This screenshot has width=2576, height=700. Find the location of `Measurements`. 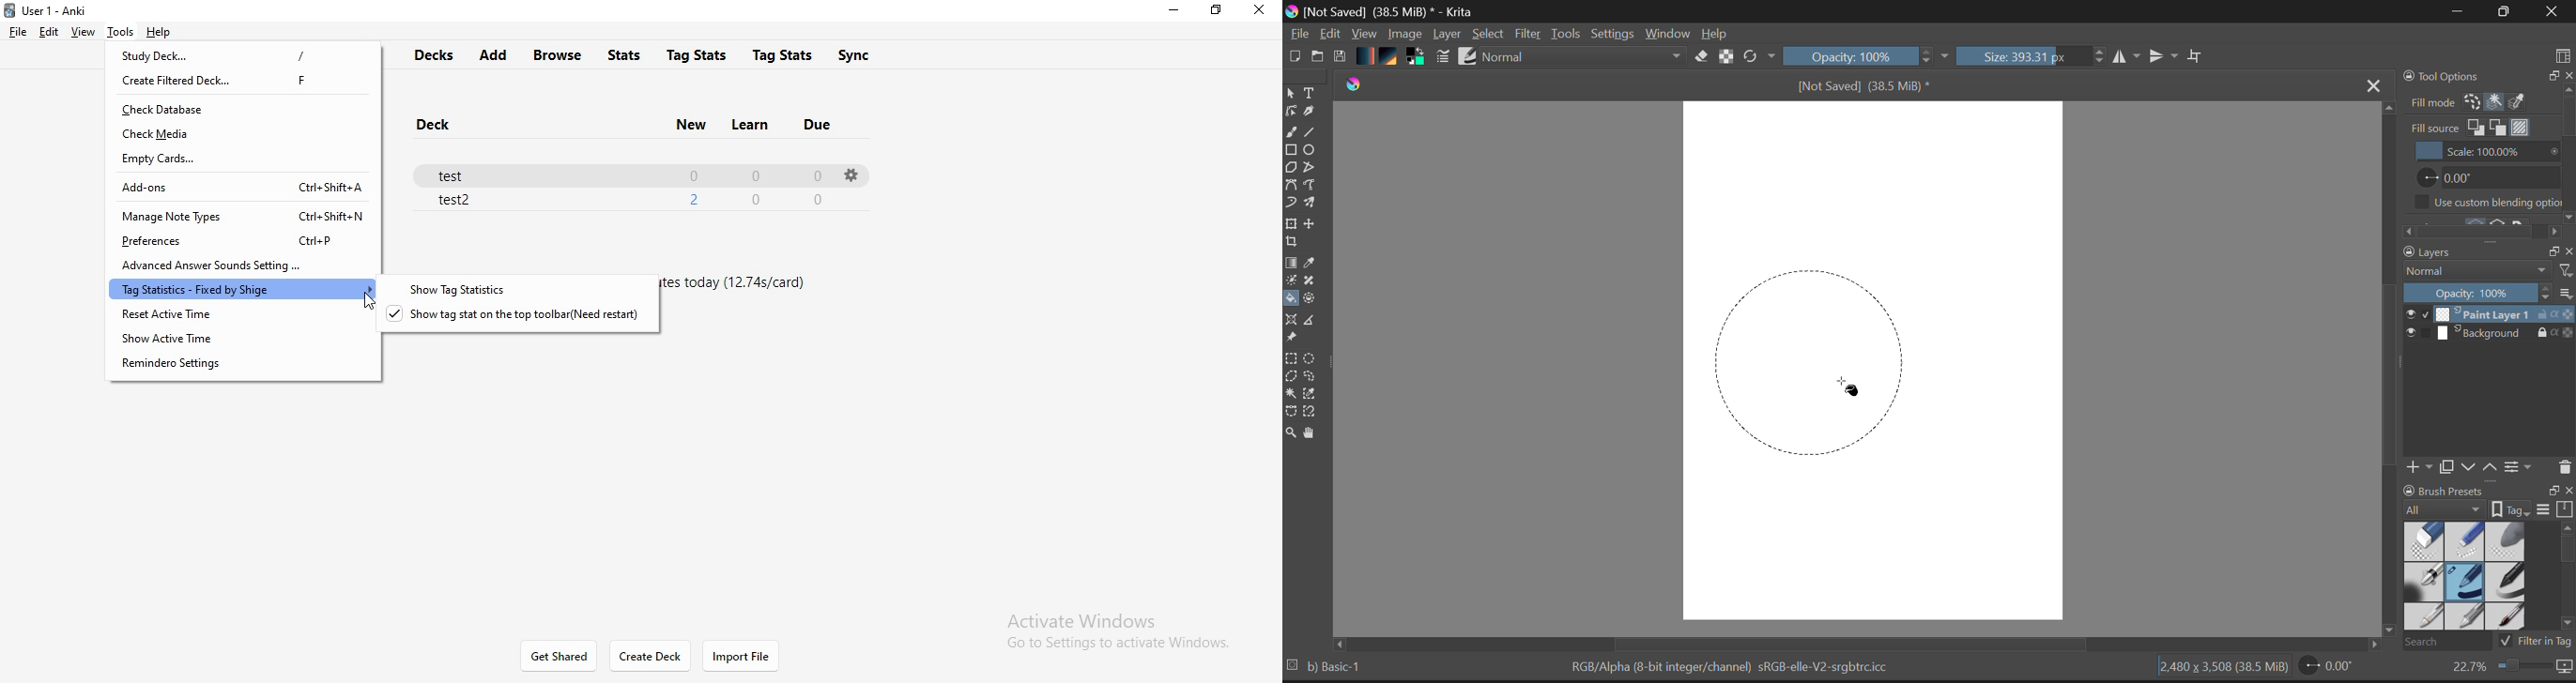

Measurements is located at coordinates (1315, 321).